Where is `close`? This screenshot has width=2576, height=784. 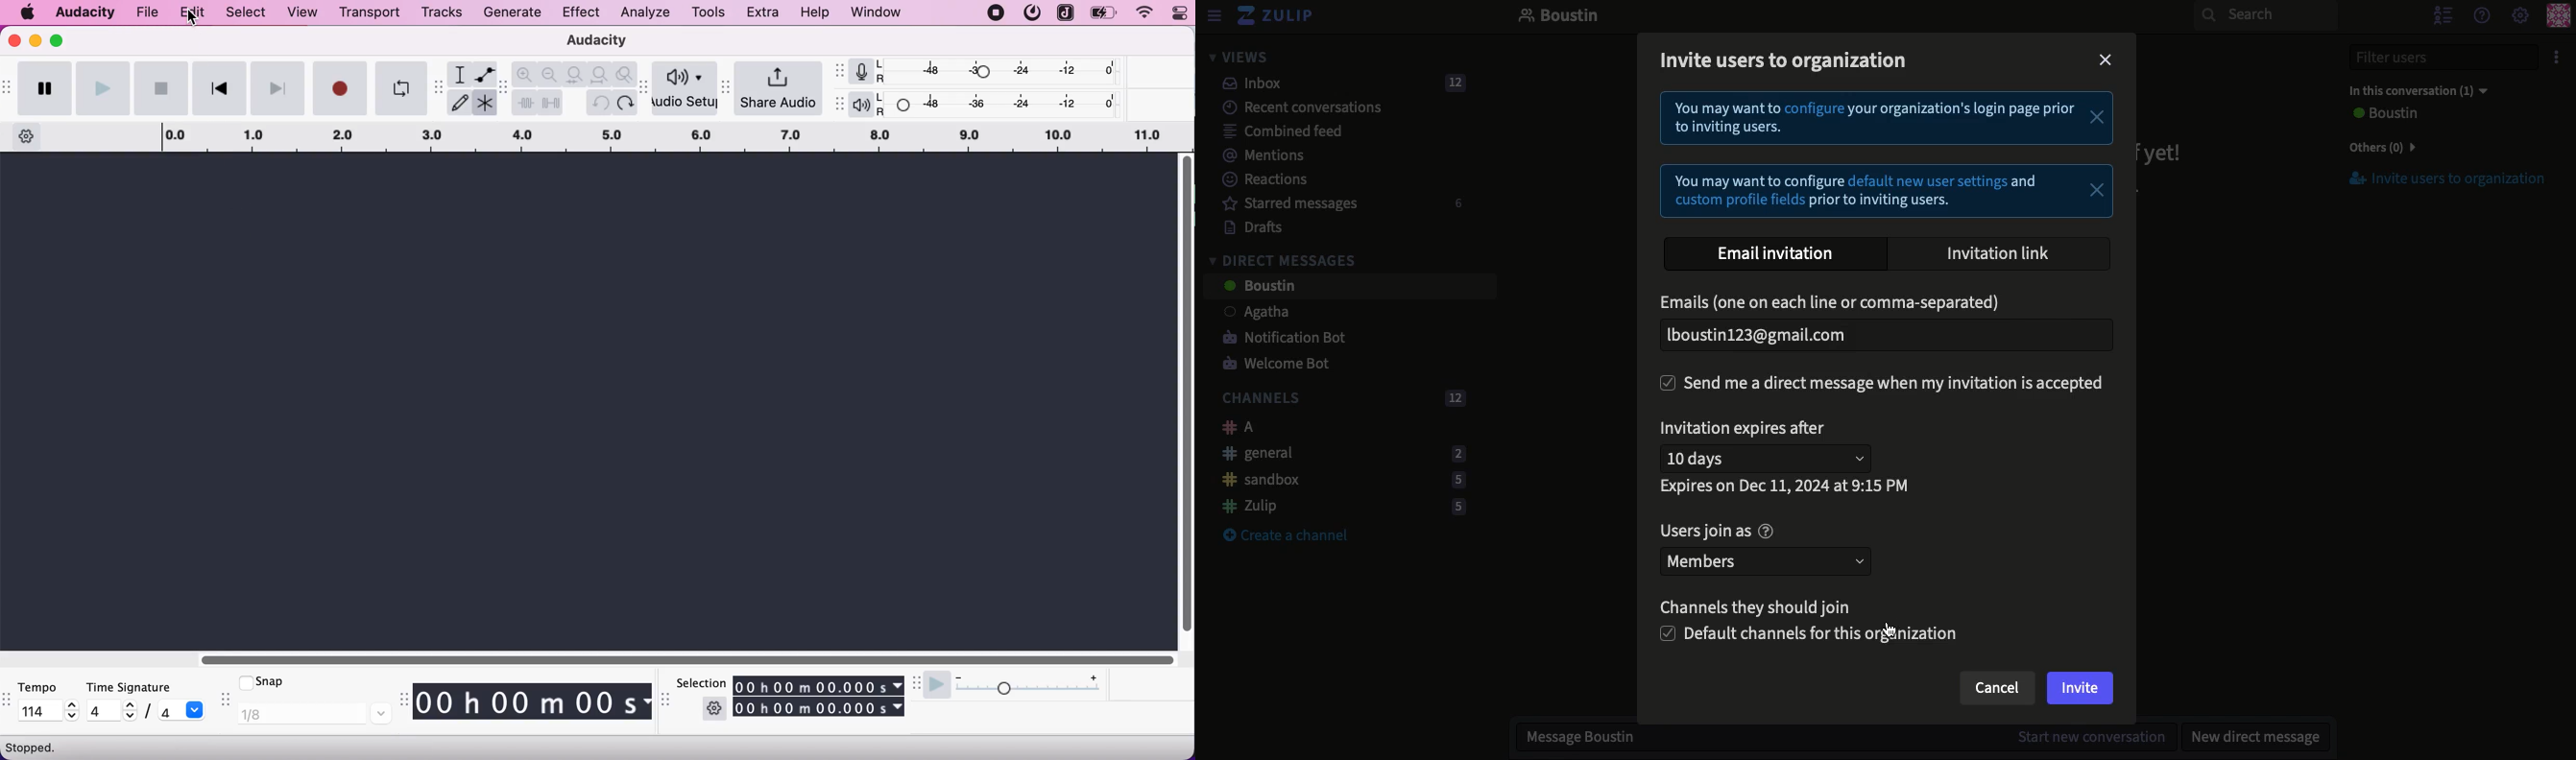 close is located at coordinates (15, 41).